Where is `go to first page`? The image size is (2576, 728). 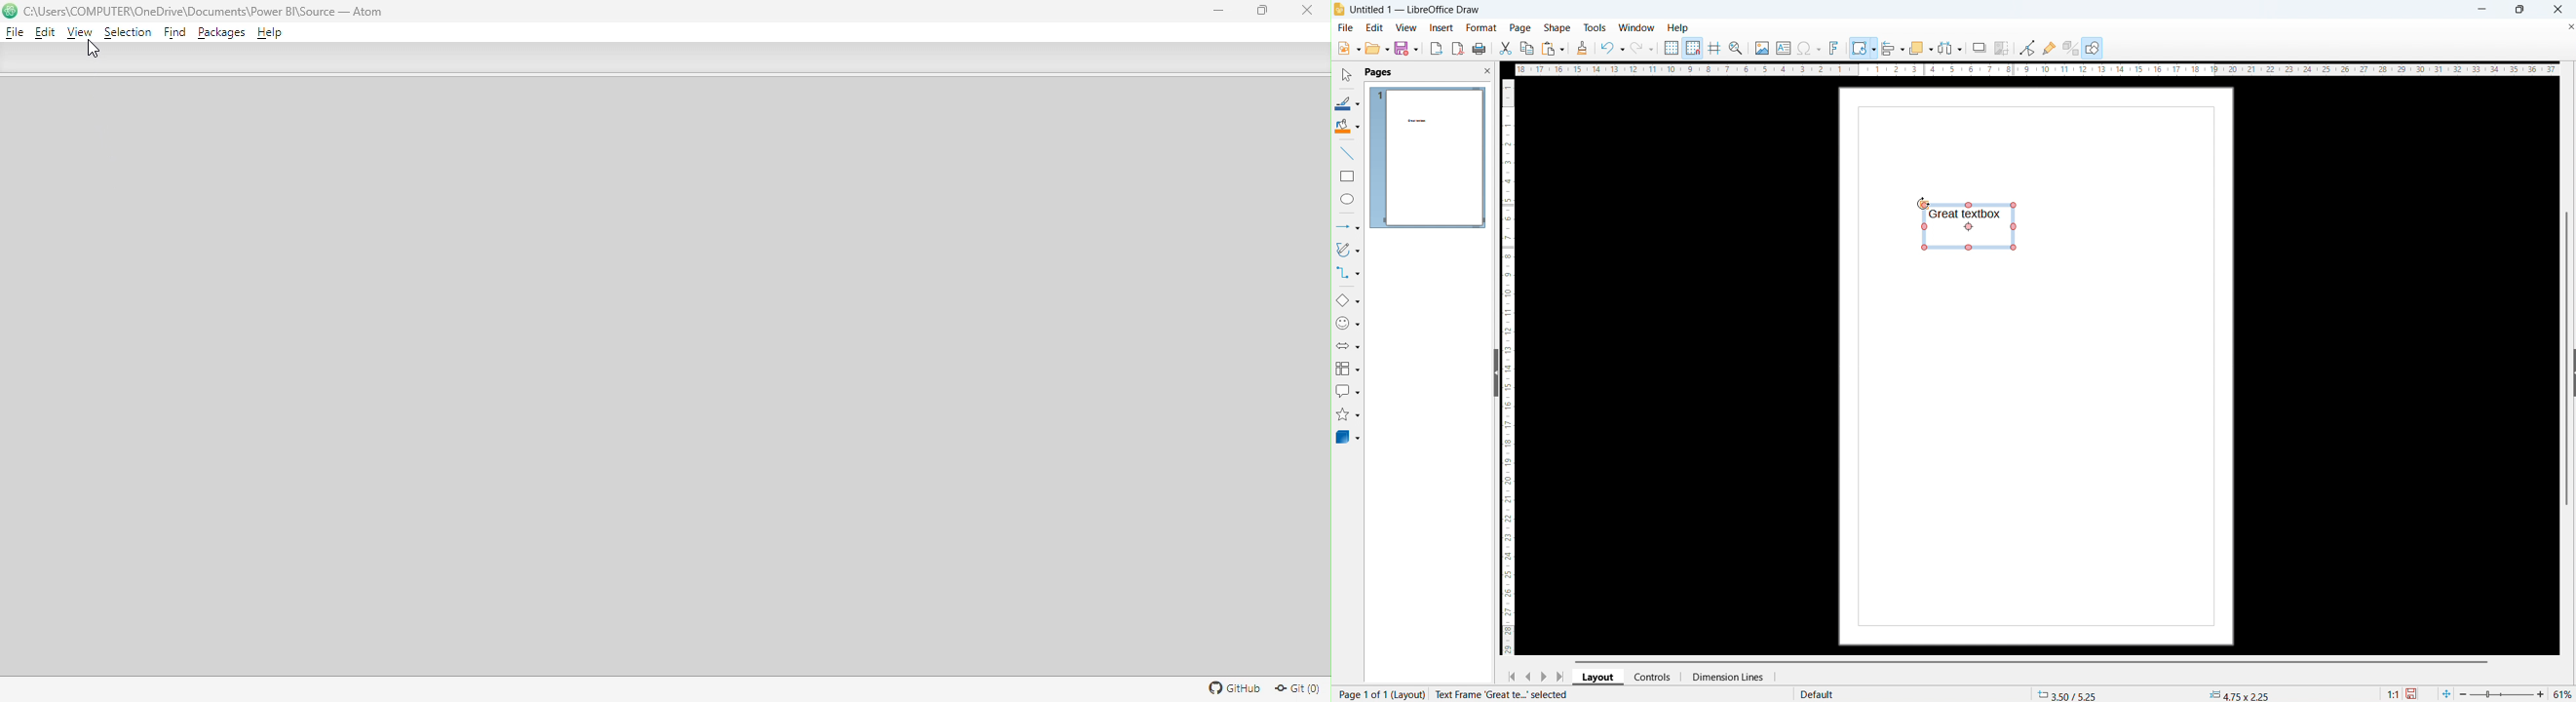 go to first page is located at coordinates (1511, 677).